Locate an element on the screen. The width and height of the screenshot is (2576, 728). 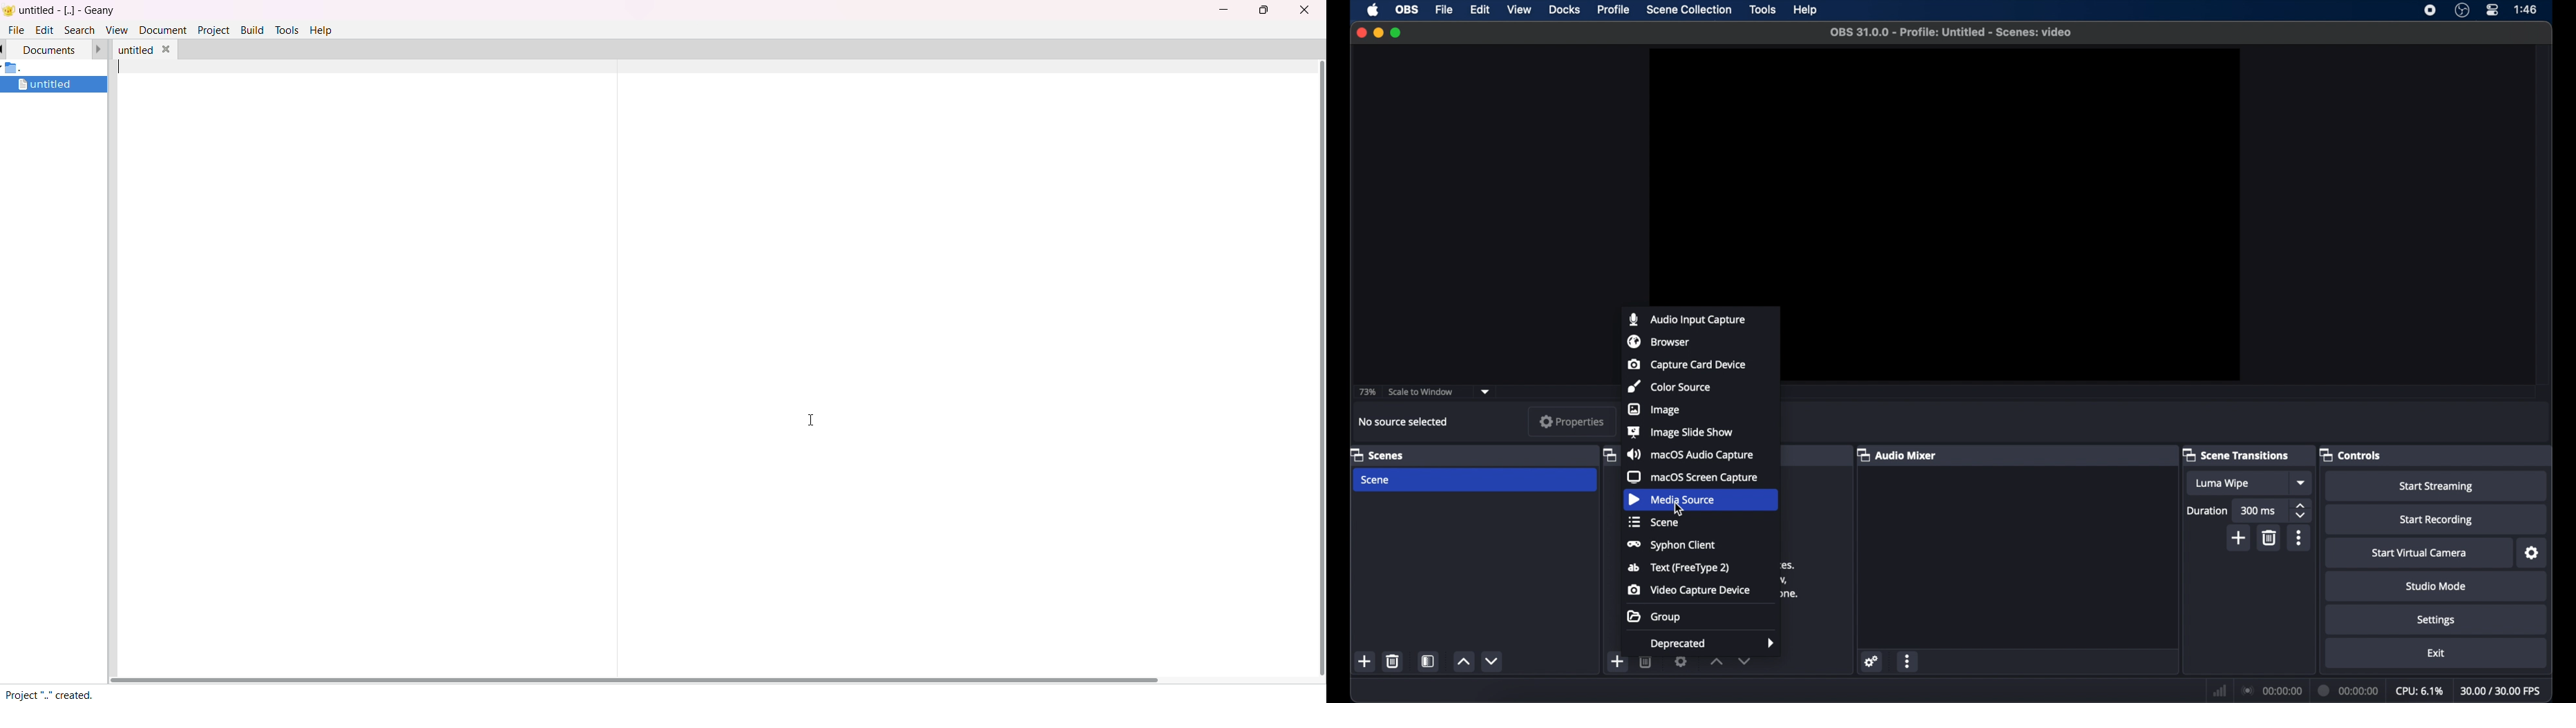
cpu is located at coordinates (2420, 691).